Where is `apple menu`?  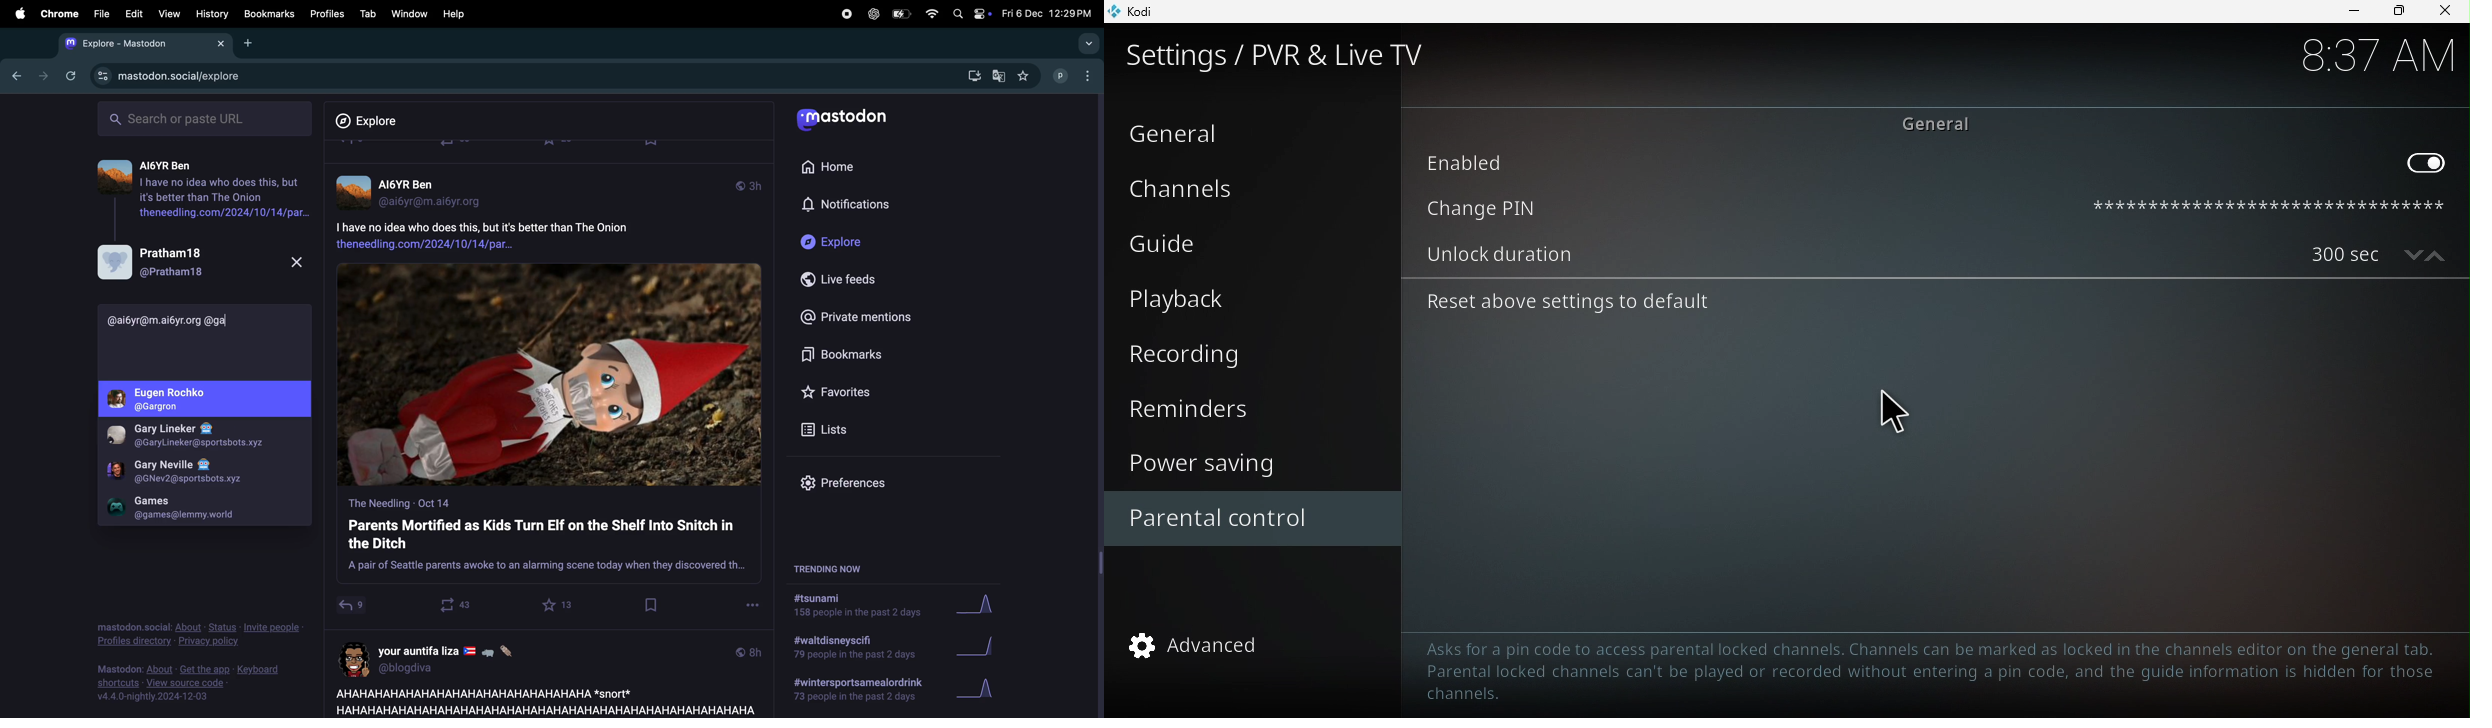
apple menu is located at coordinates (16, 13).